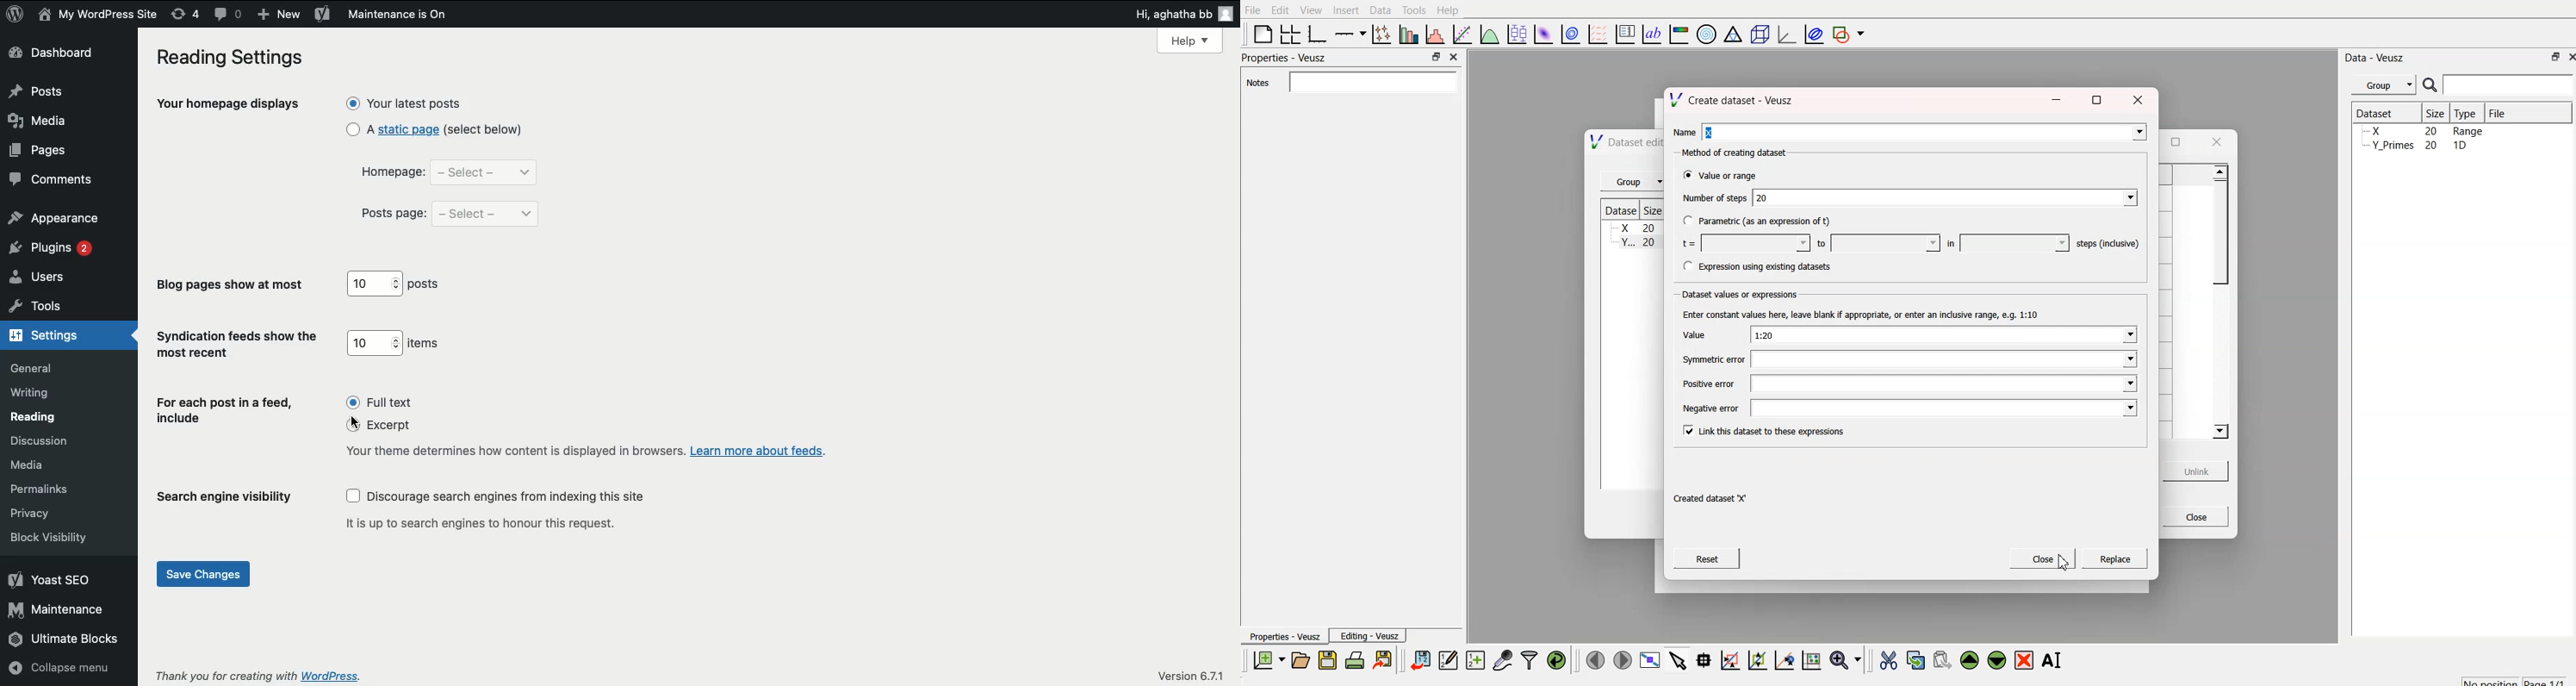 The height and width of the screenshot is (700, 2576). Describe the element at coordinates (1783, 659) in the screenshot. I see `zoom out graph axes` at that location.